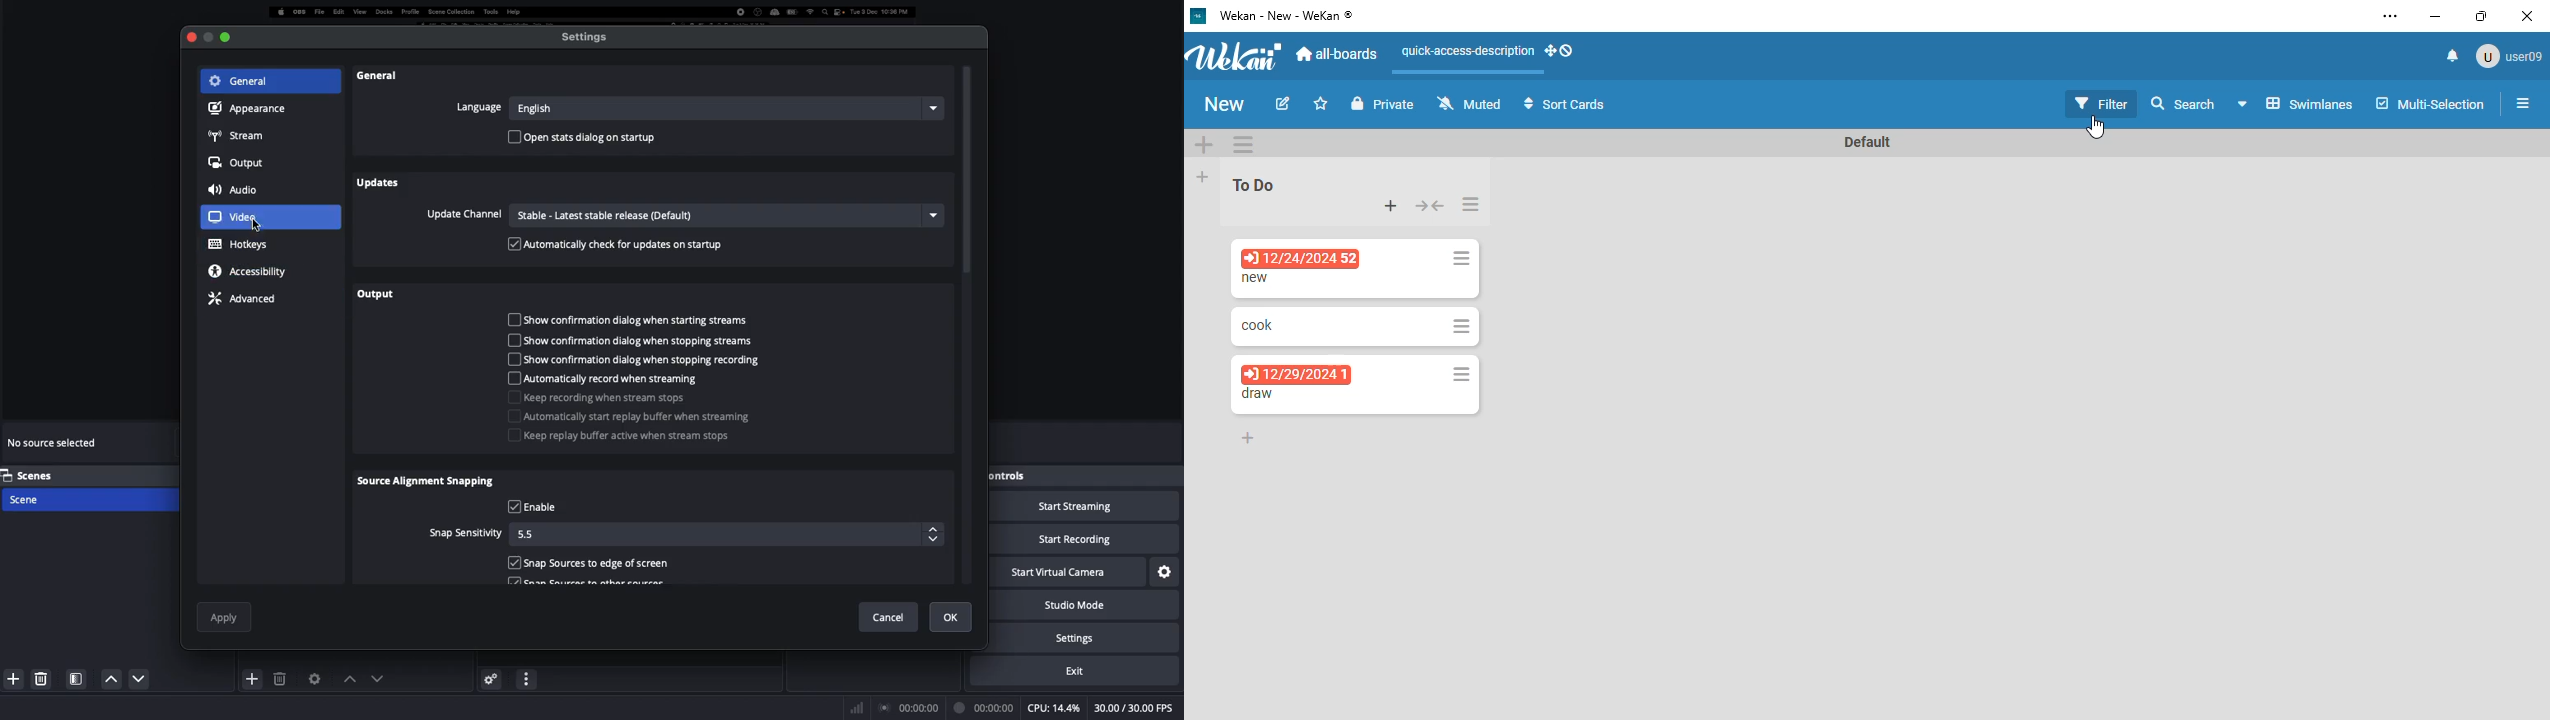  What do you see at coordinates (257, 227) in the screenshot?
I see `CURSOR` at bounding box center [257, 227].